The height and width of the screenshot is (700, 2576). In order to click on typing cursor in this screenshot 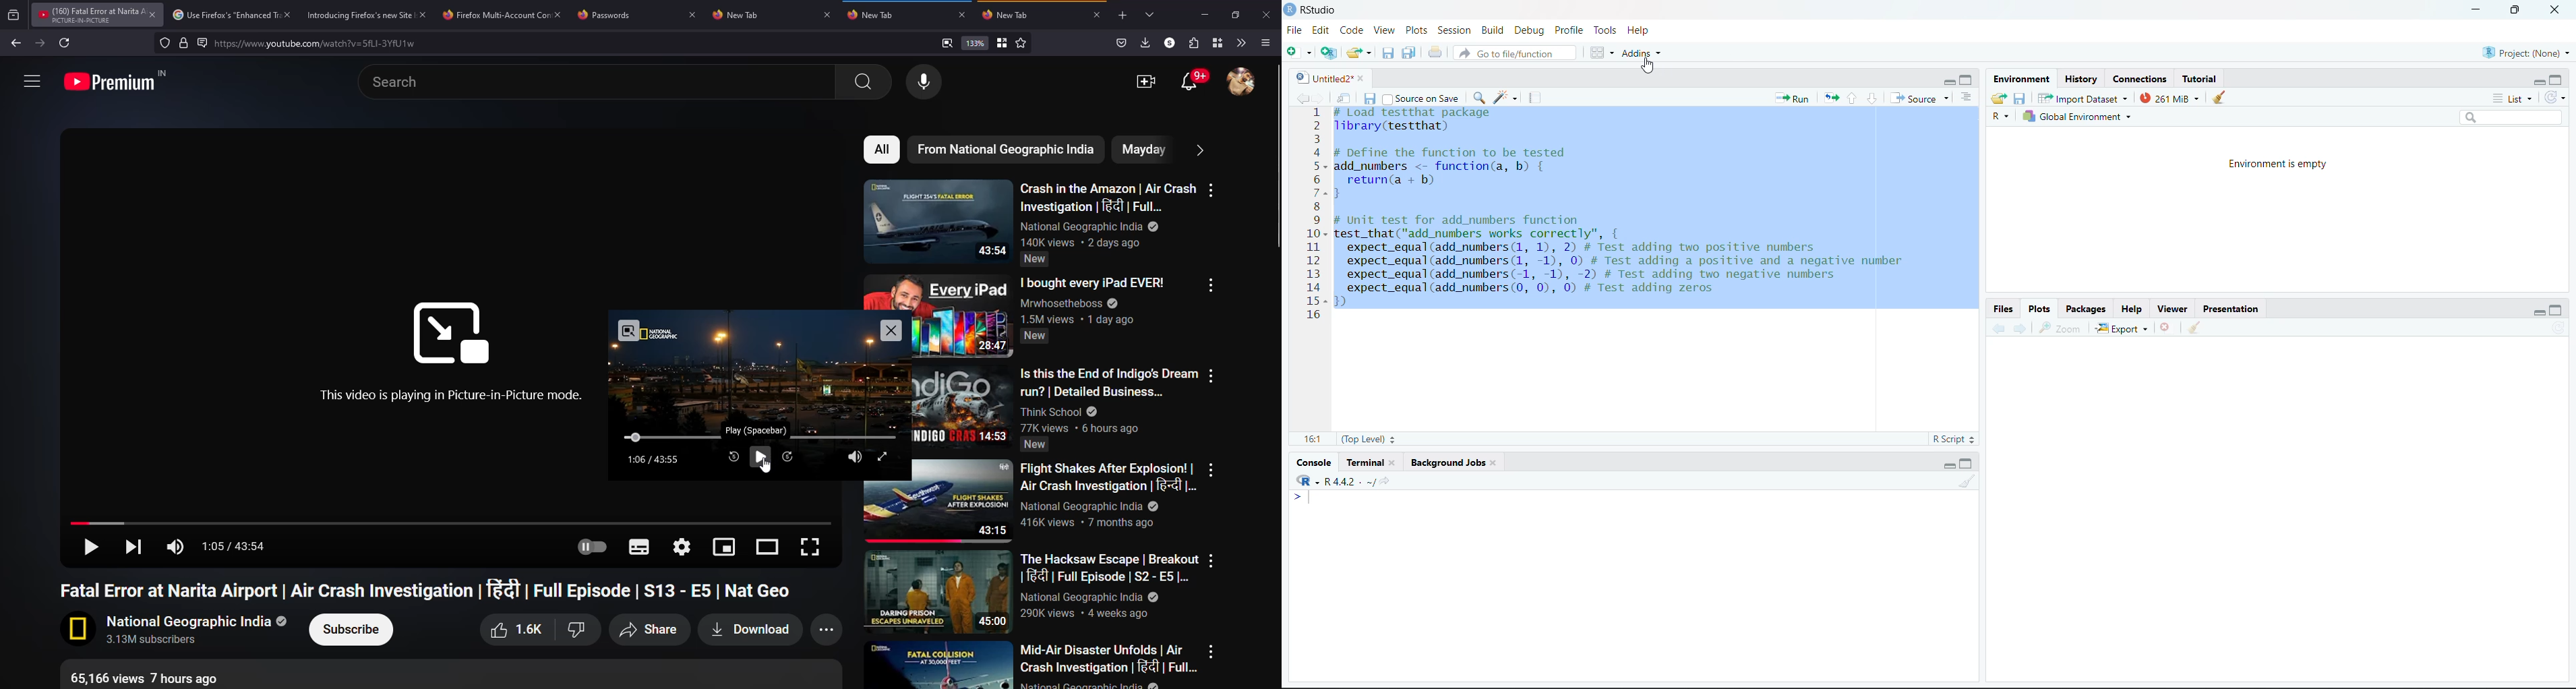, I will do `click(1305, 499)`.